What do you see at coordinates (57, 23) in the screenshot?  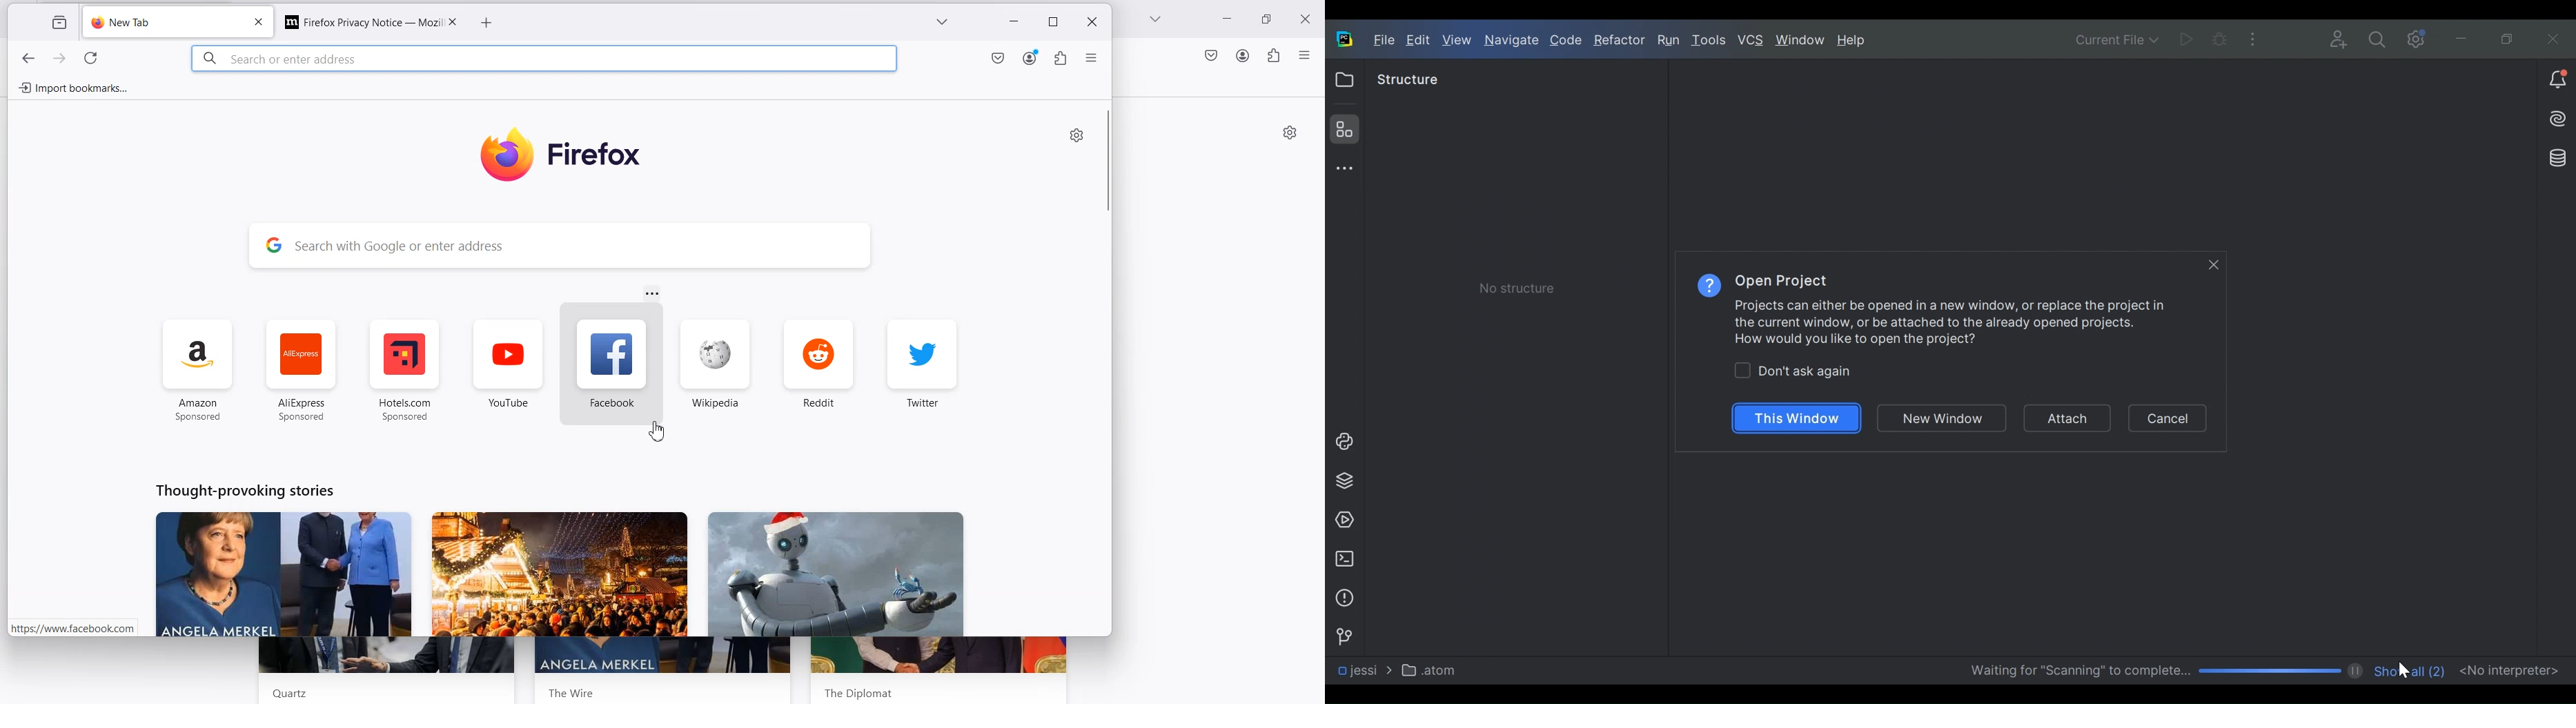 I see `view recent browsing` at bounding box center [57, 23].